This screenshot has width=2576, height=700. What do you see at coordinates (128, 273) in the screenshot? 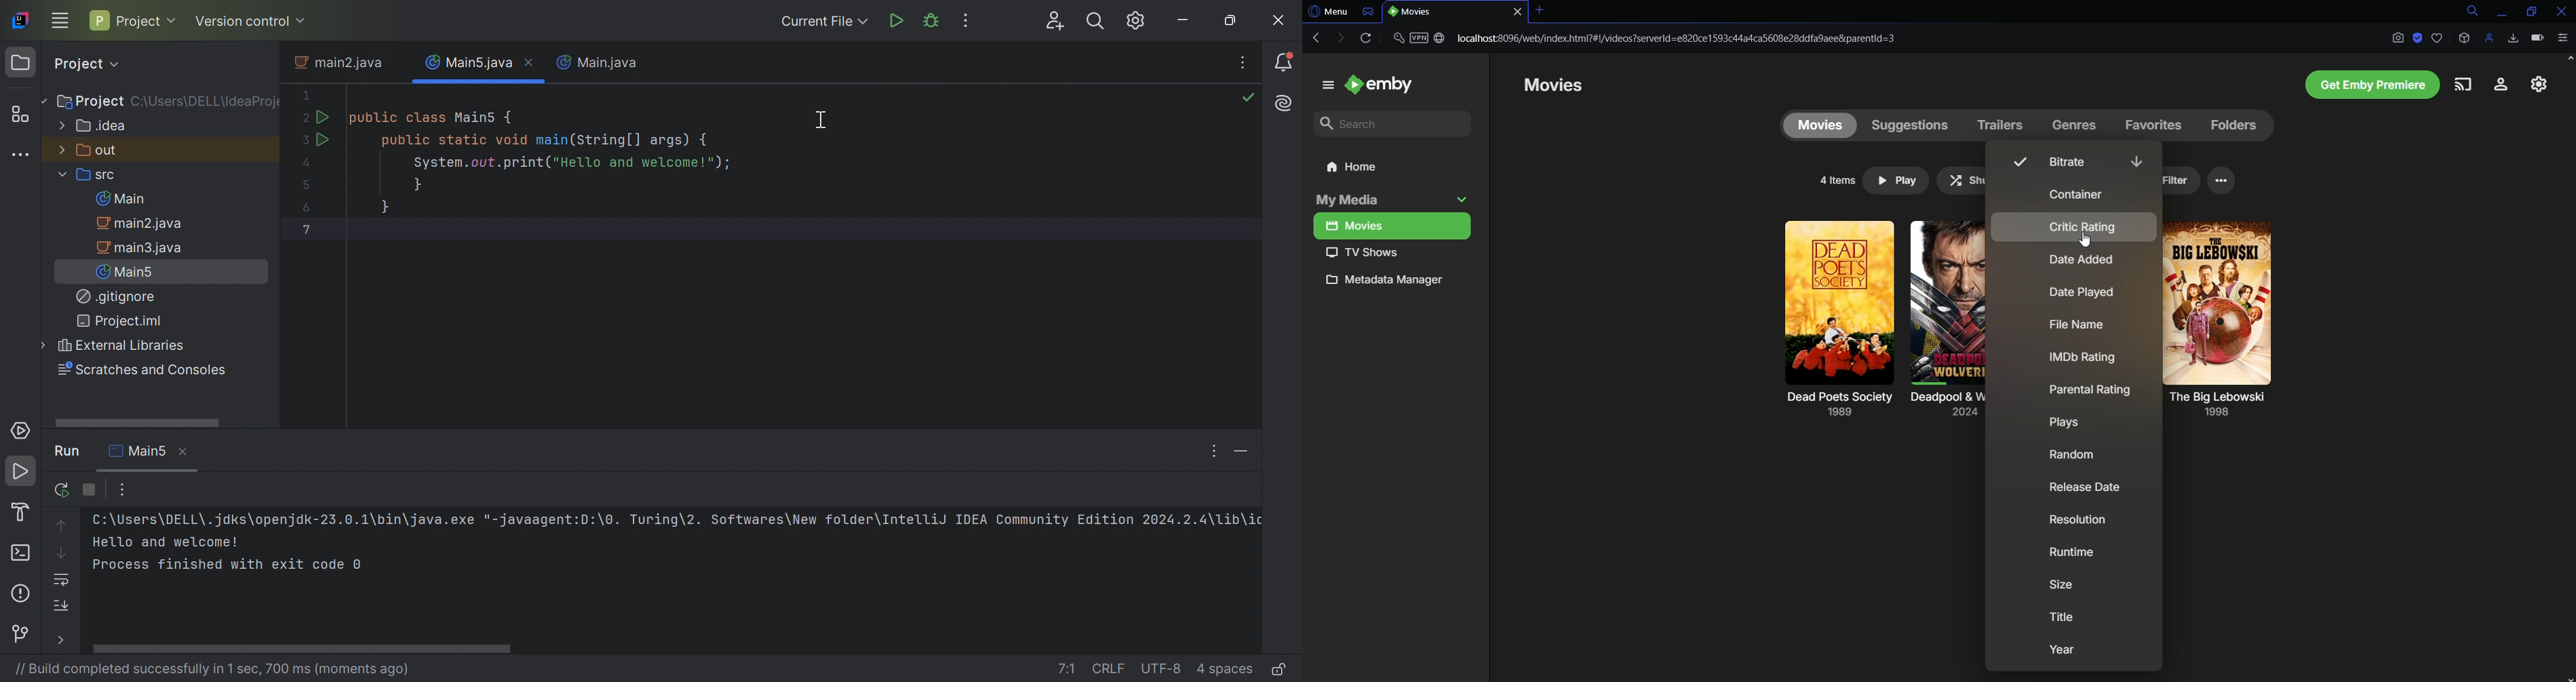
I see `Main5` at bounding box center [128, 273].